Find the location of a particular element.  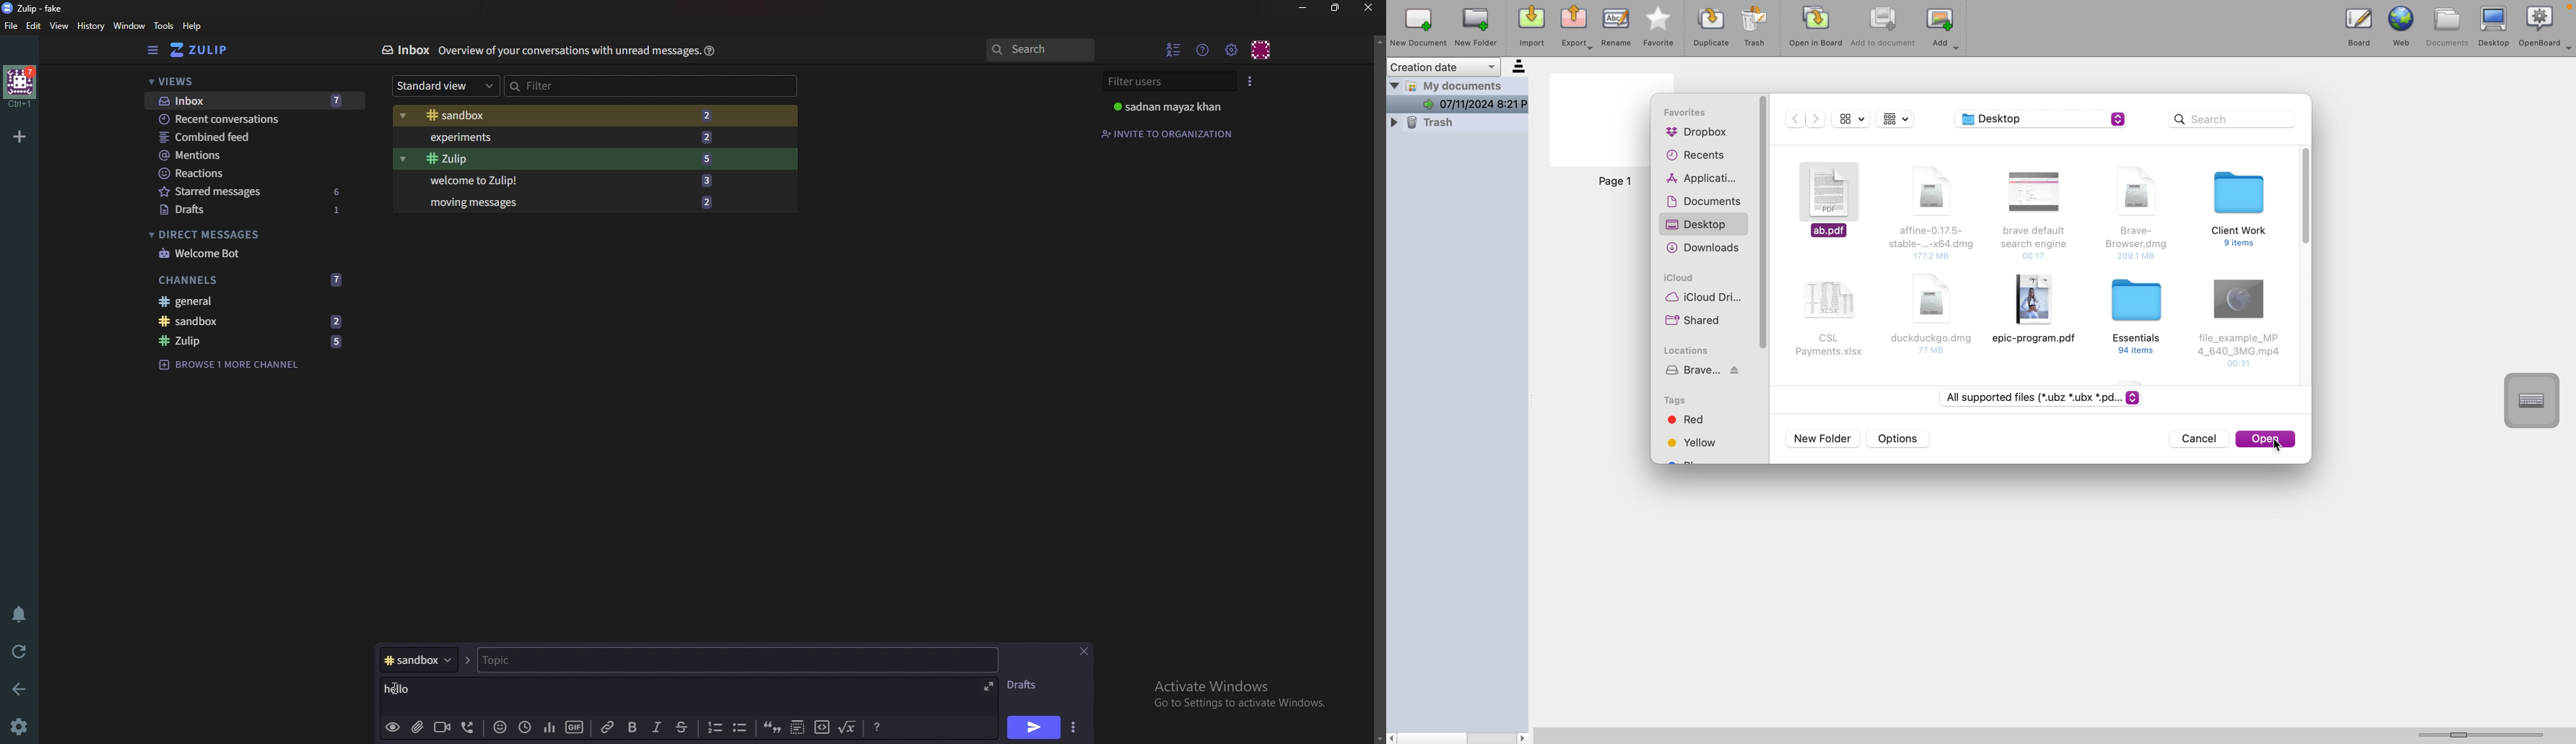

# sandbox is located at coordinates (417, 659).